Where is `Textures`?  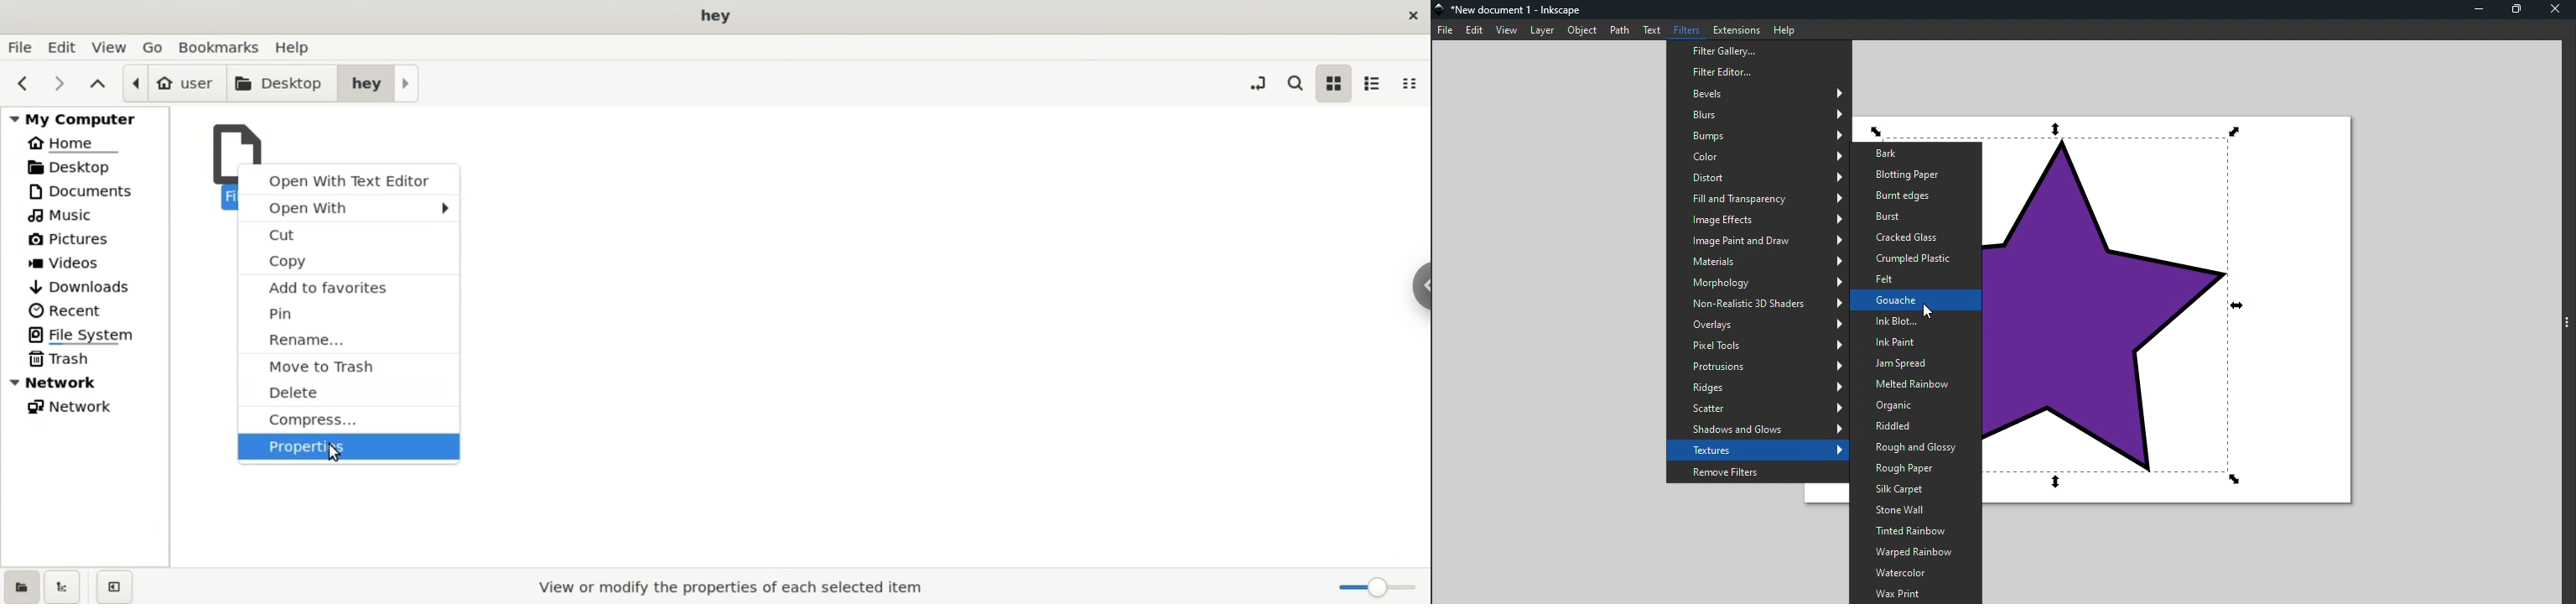
Textures is located at coordinates (1756, 450).